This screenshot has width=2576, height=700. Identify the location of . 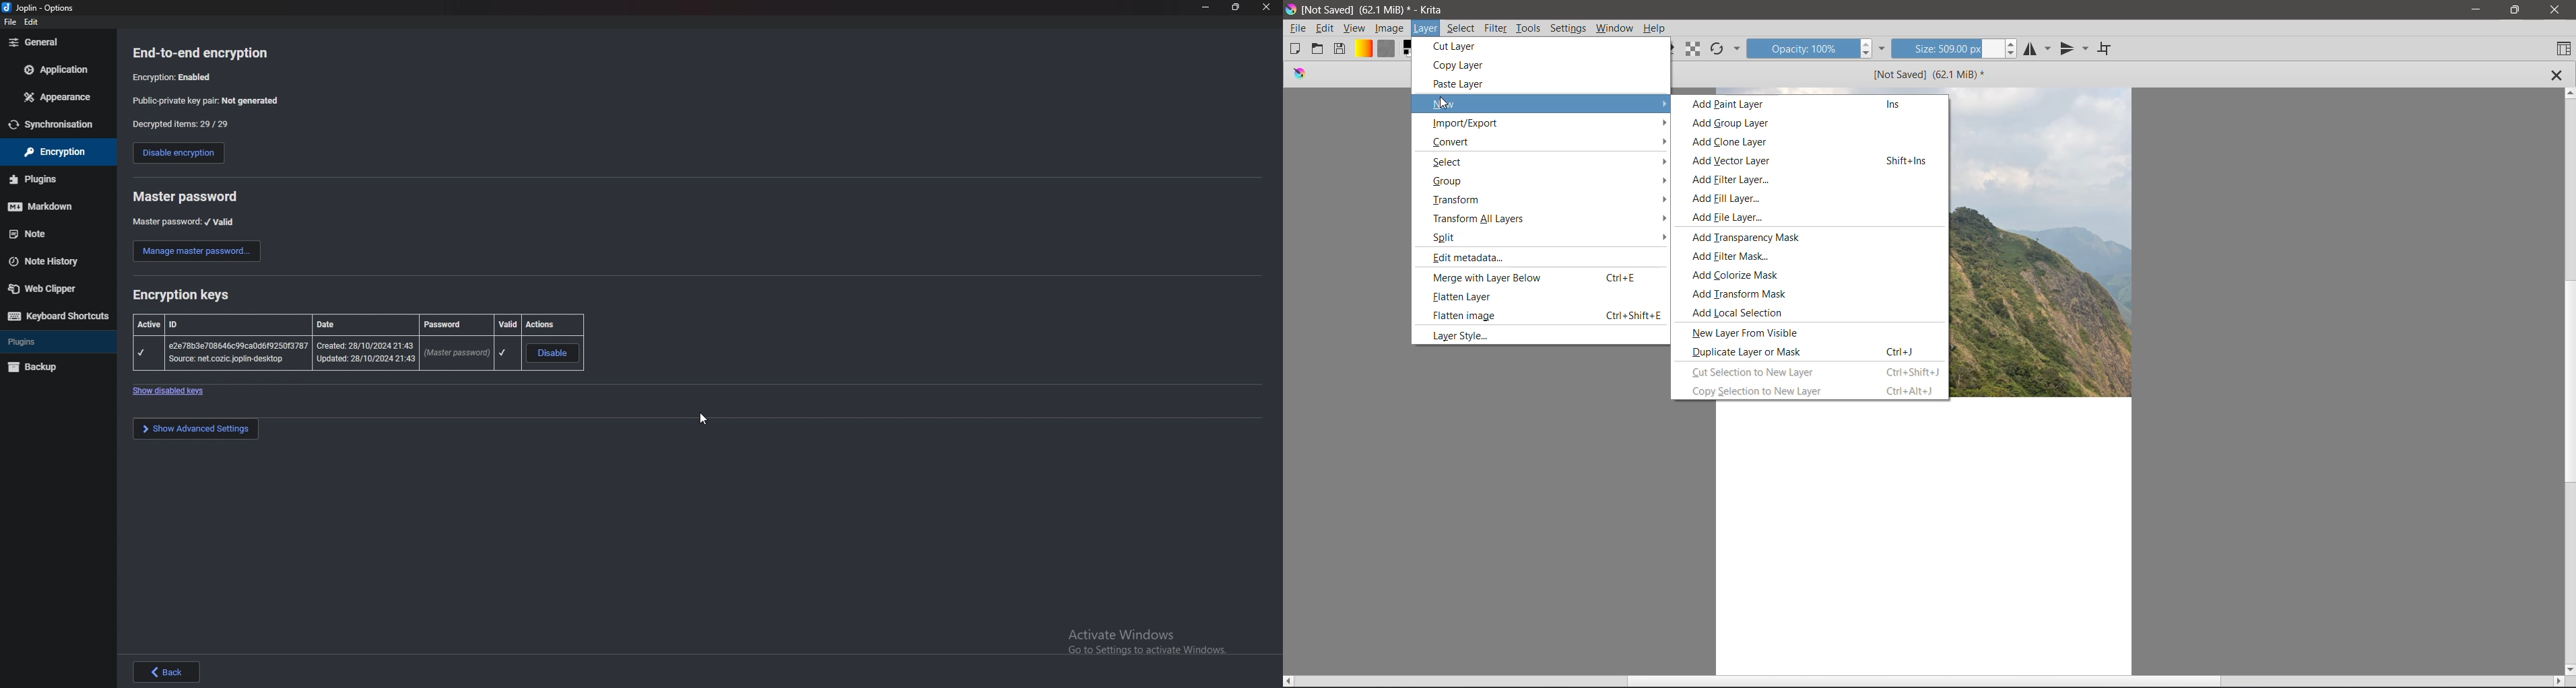
(172, 391).